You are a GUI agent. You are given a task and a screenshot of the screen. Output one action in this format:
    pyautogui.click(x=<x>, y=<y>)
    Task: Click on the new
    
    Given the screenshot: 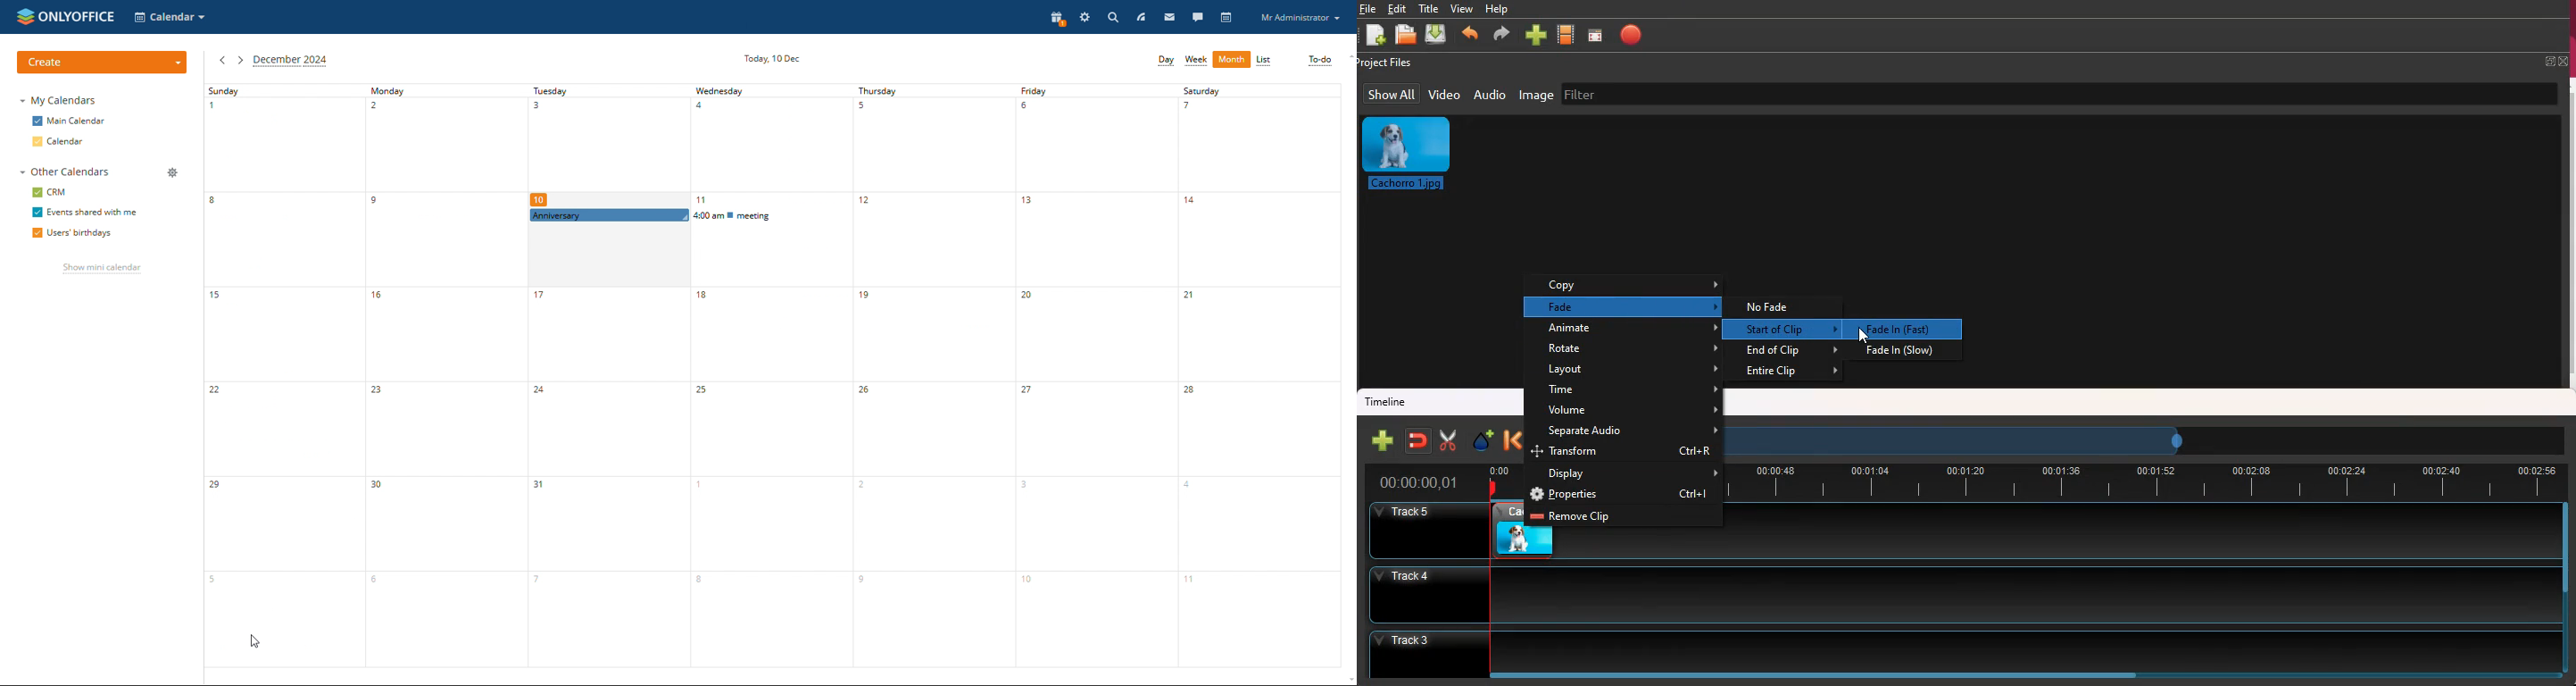 What is the action you would take?
    pyautogui.click(x=1383, y=440)
    